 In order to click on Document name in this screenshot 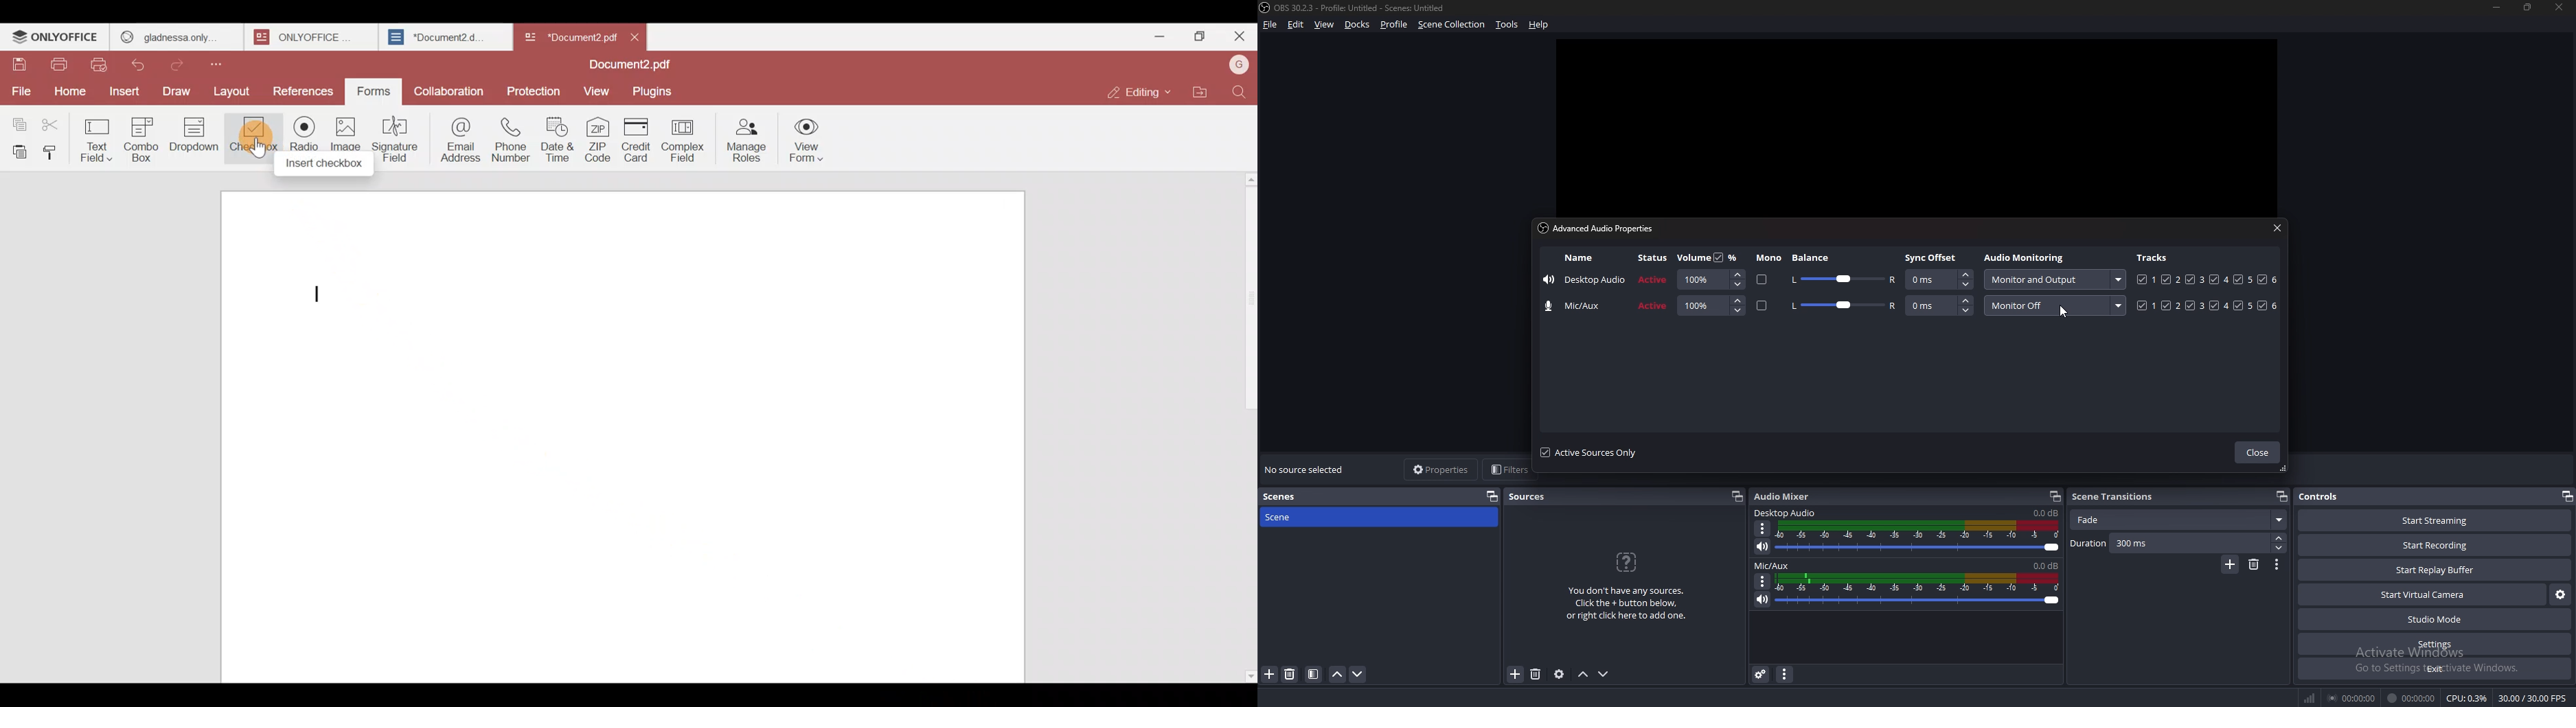, I will do `click(569, 34)`.